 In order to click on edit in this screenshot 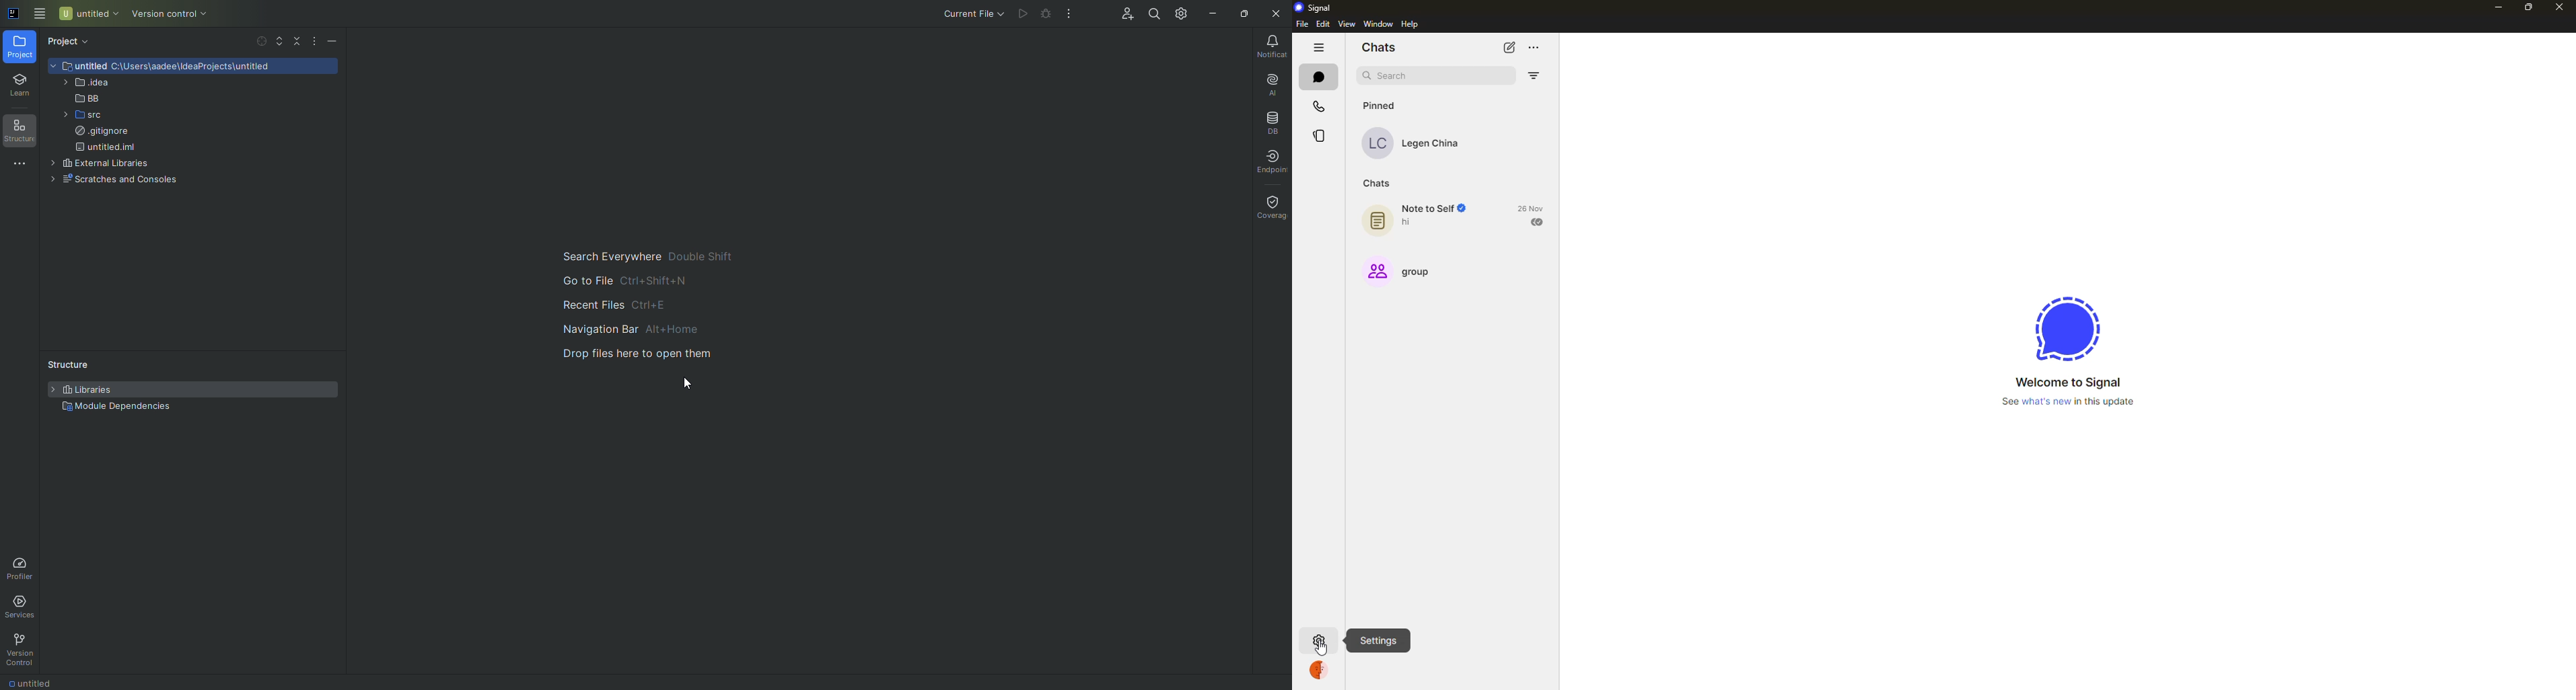, I will do `click(1324, 24)`.